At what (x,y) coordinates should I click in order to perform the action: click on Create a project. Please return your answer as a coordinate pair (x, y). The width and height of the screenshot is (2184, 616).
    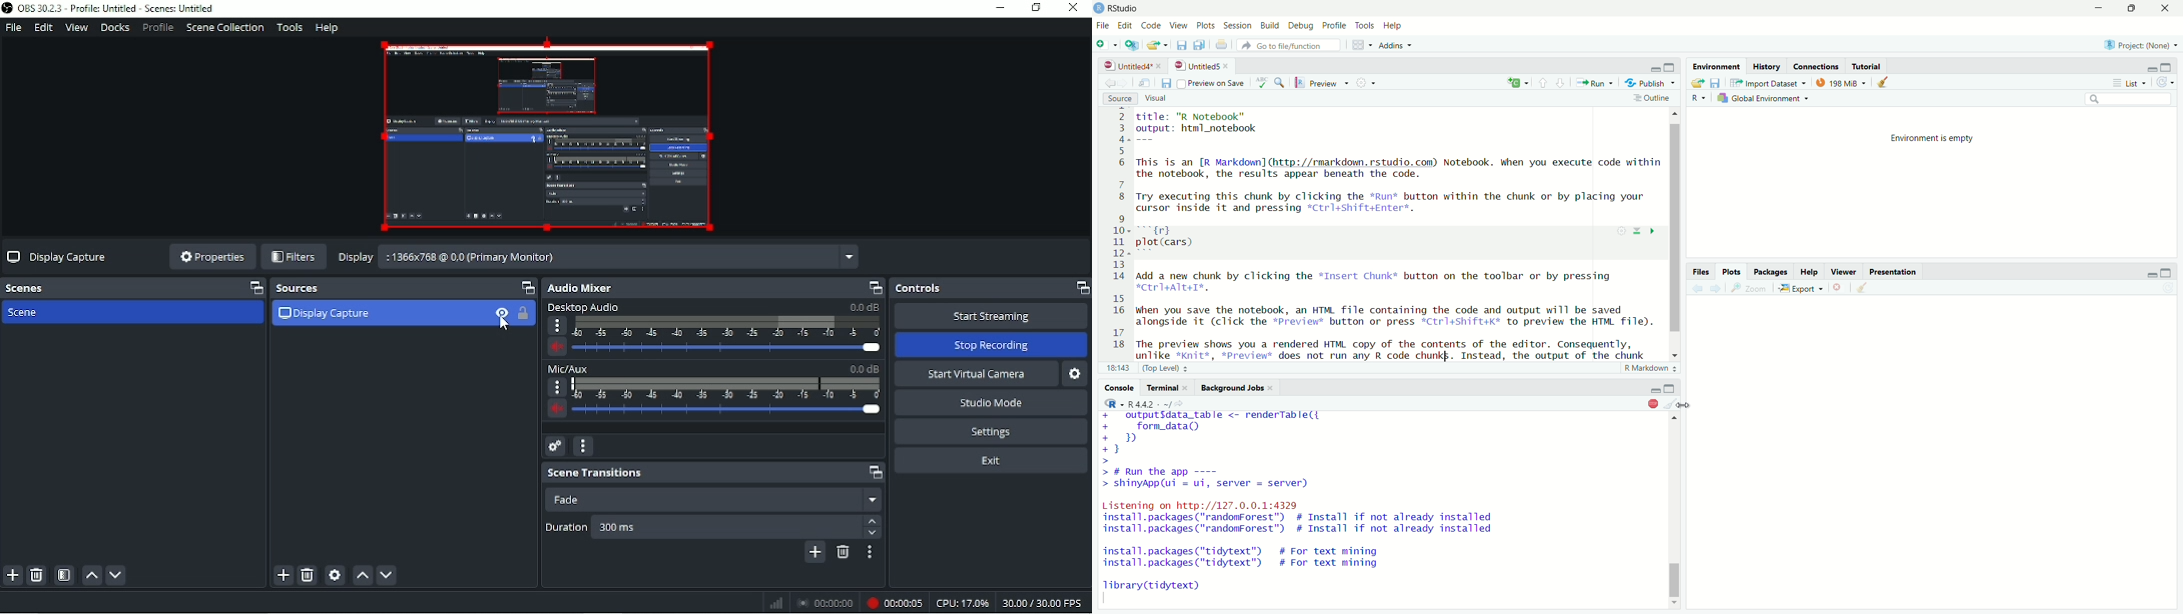
    Looking at the image, I should click on (1132, 44).